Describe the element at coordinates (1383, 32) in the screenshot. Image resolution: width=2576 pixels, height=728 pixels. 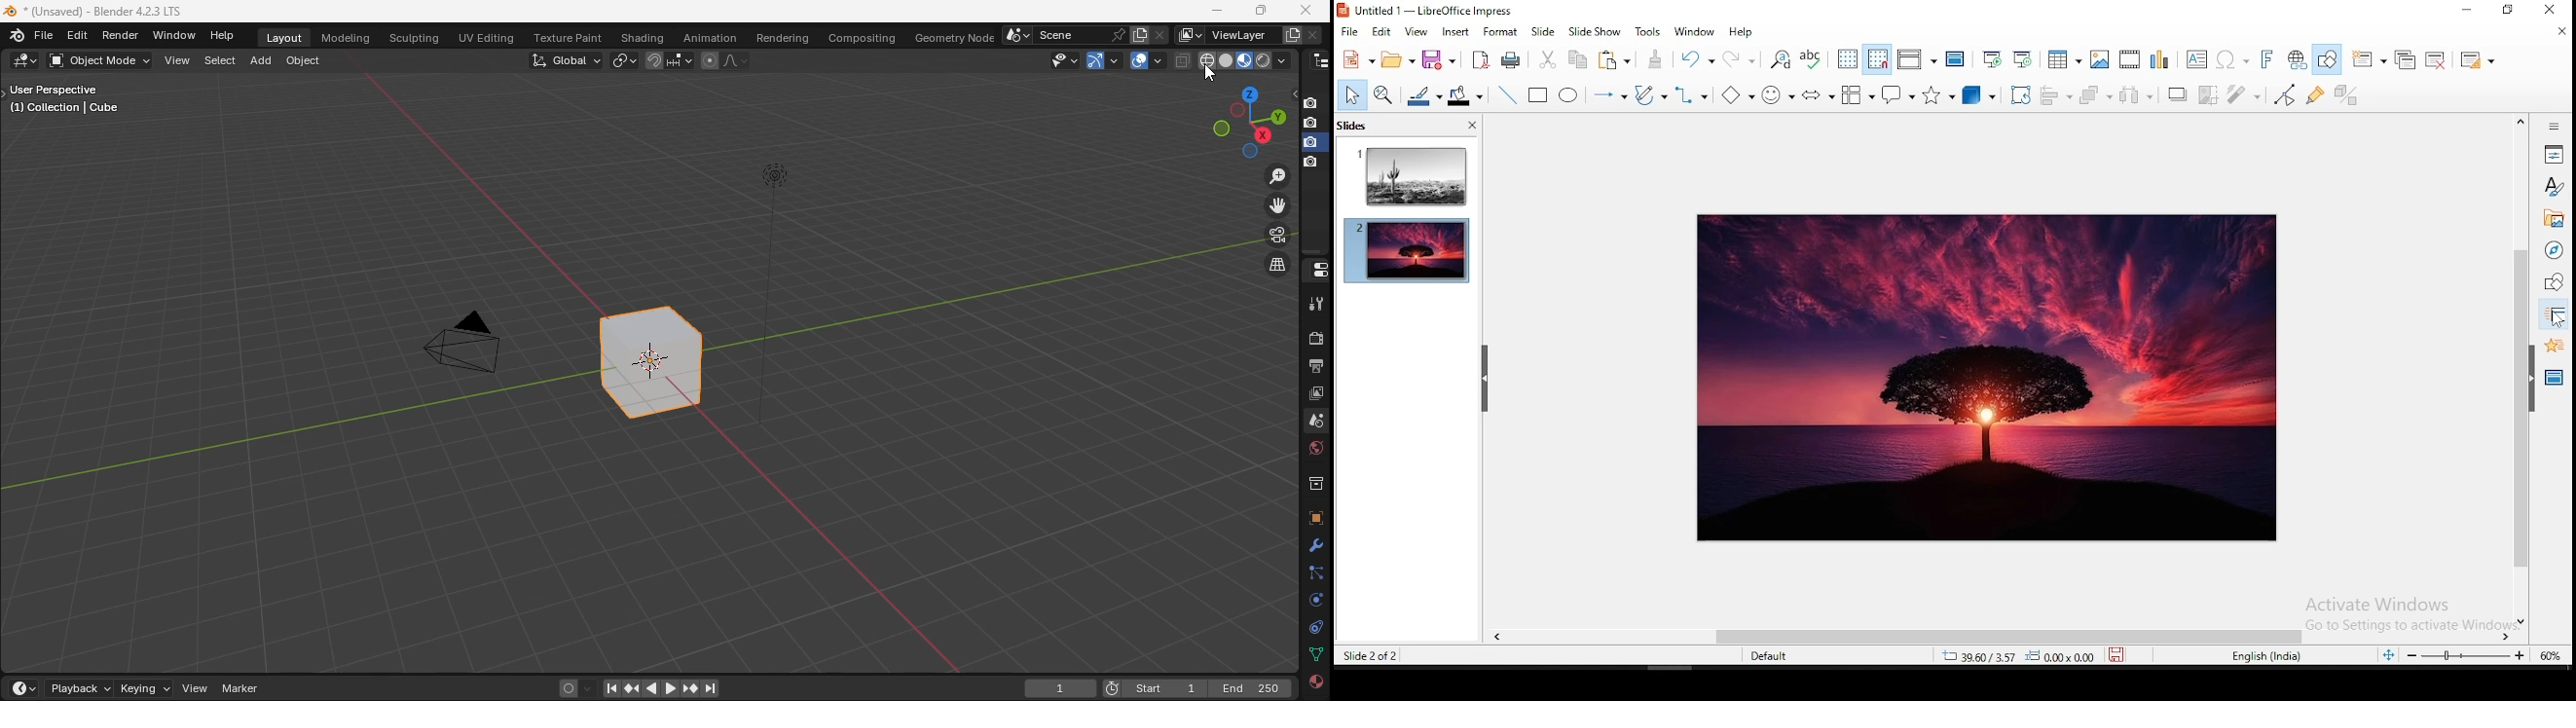
I see `edit` at that location.